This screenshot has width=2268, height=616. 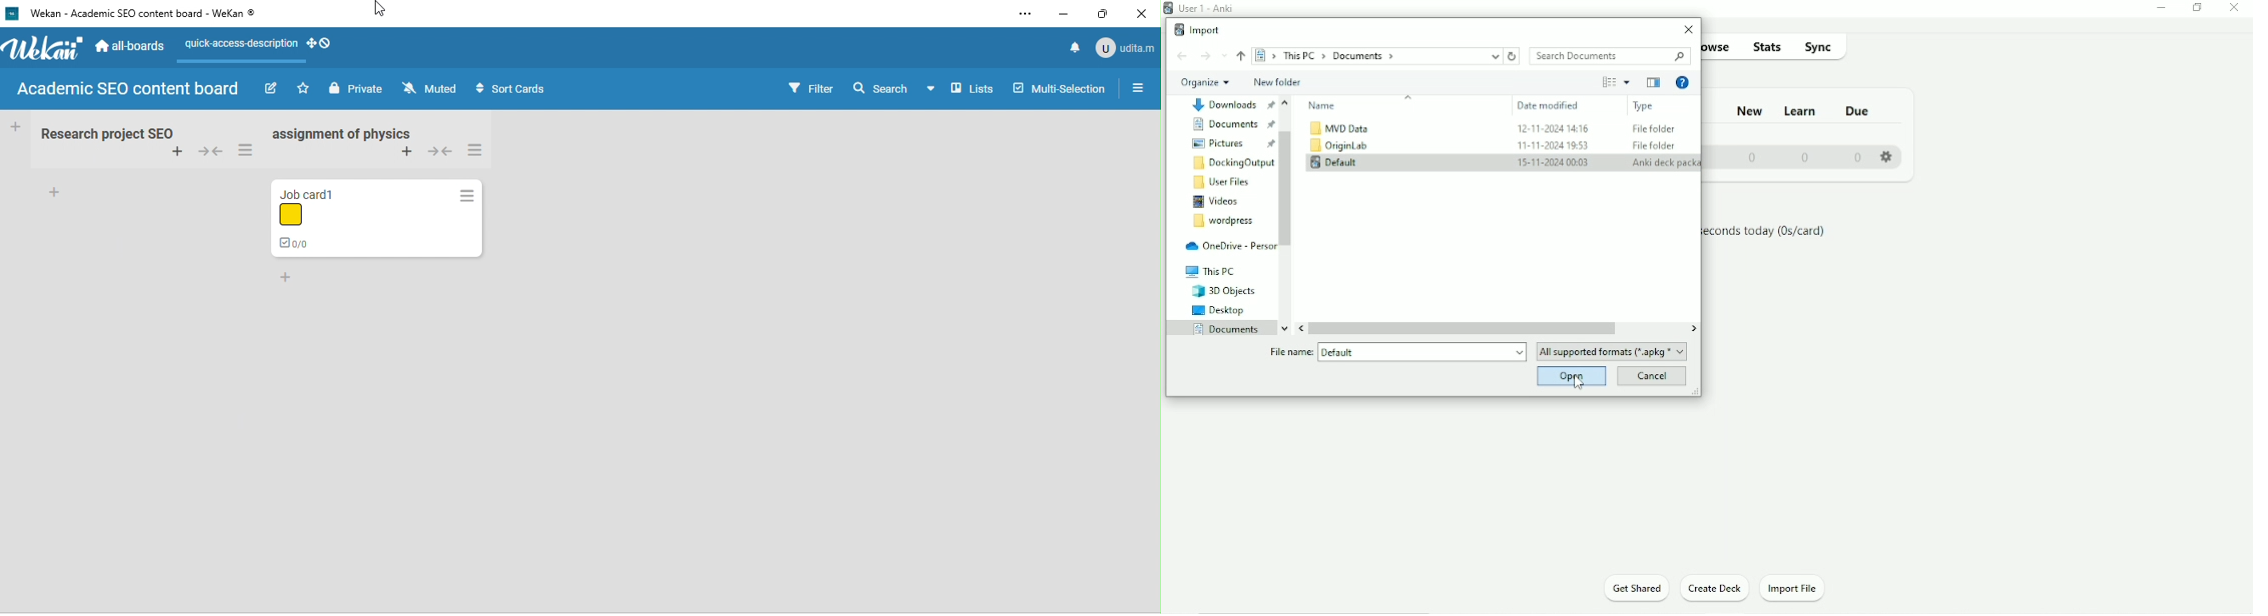 What do you see at coordinates (2163, 8) in the screenshot?
I see `Minimize` at bounding box center [2163, 8].